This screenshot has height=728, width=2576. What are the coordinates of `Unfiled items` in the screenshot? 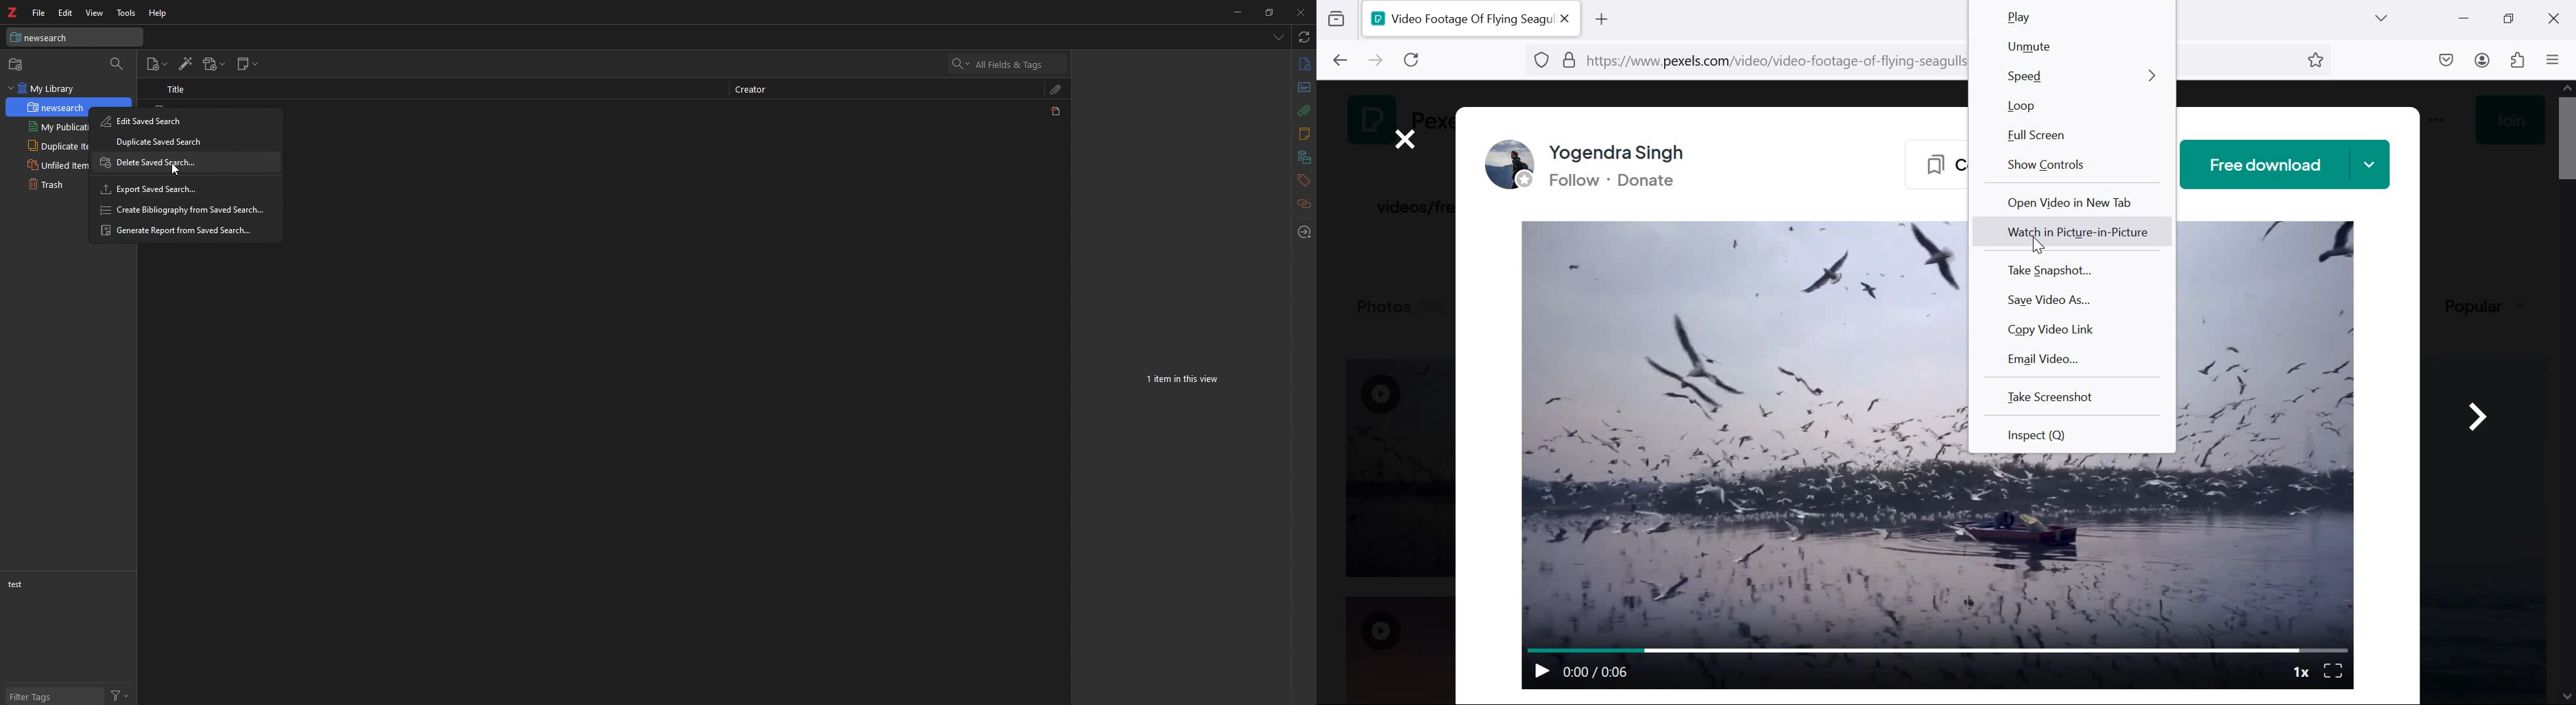 It's located at (55, 165).